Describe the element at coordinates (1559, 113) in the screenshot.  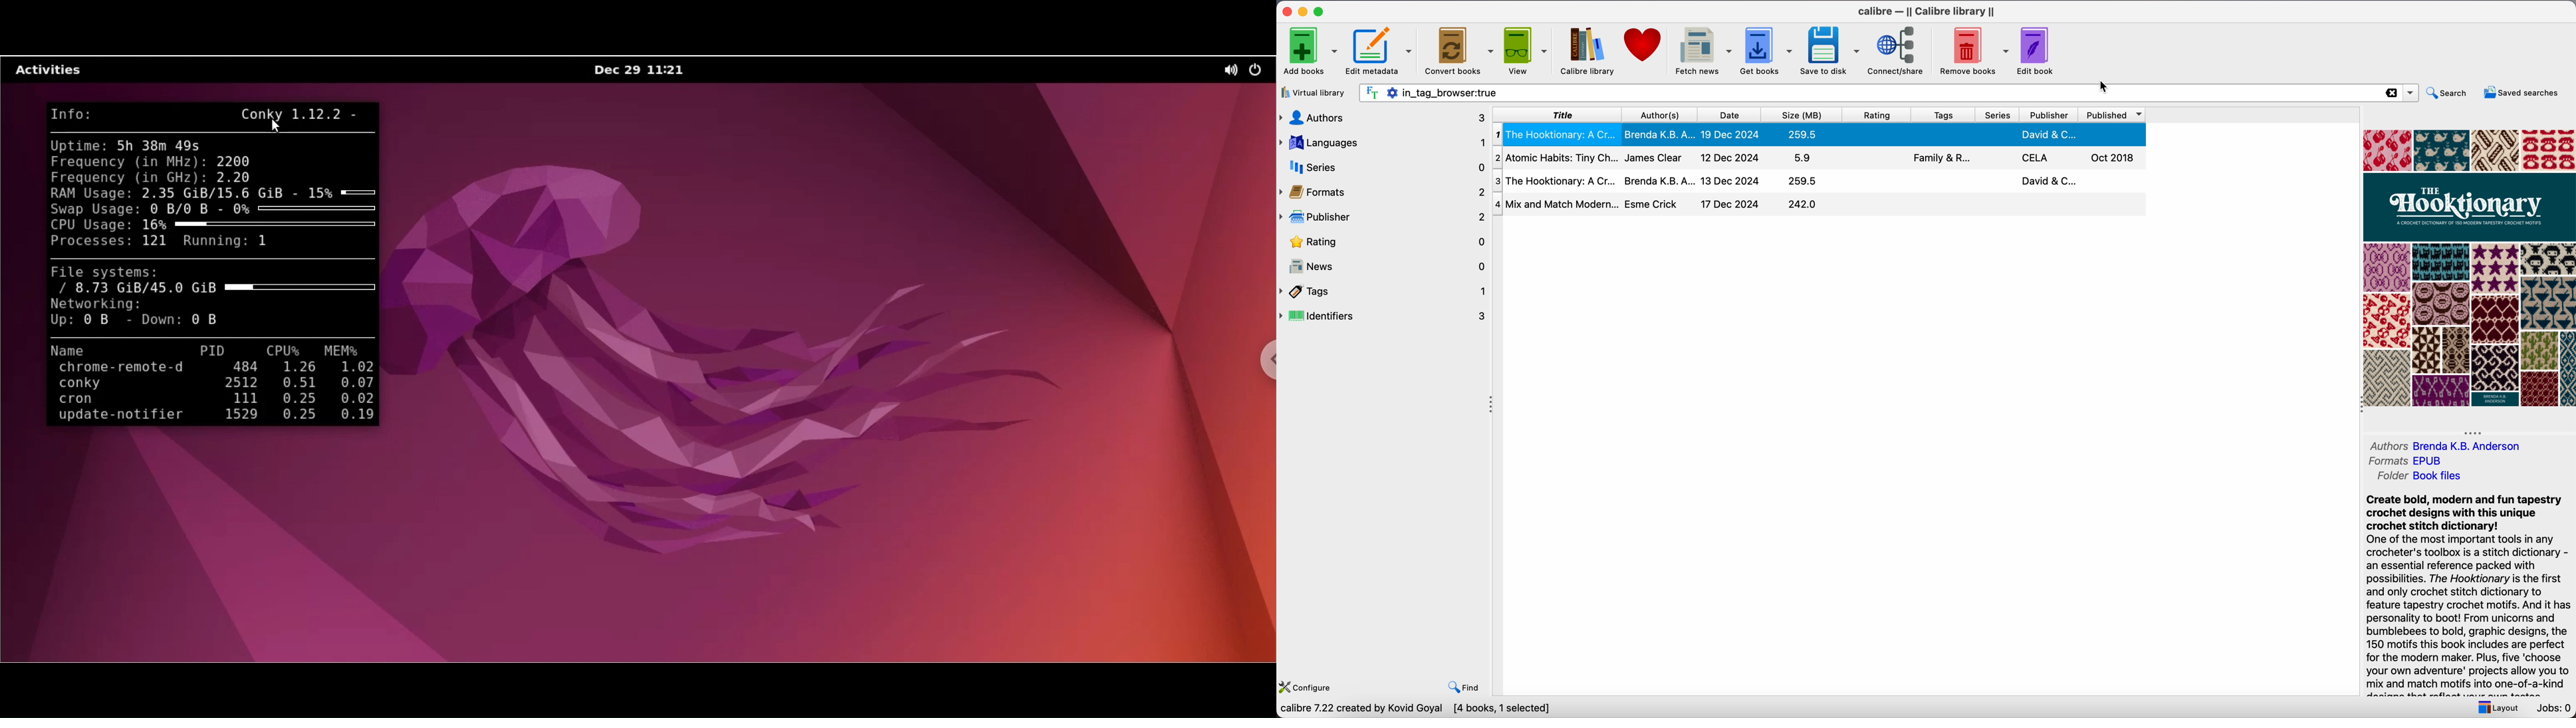
I see `title` at that location.